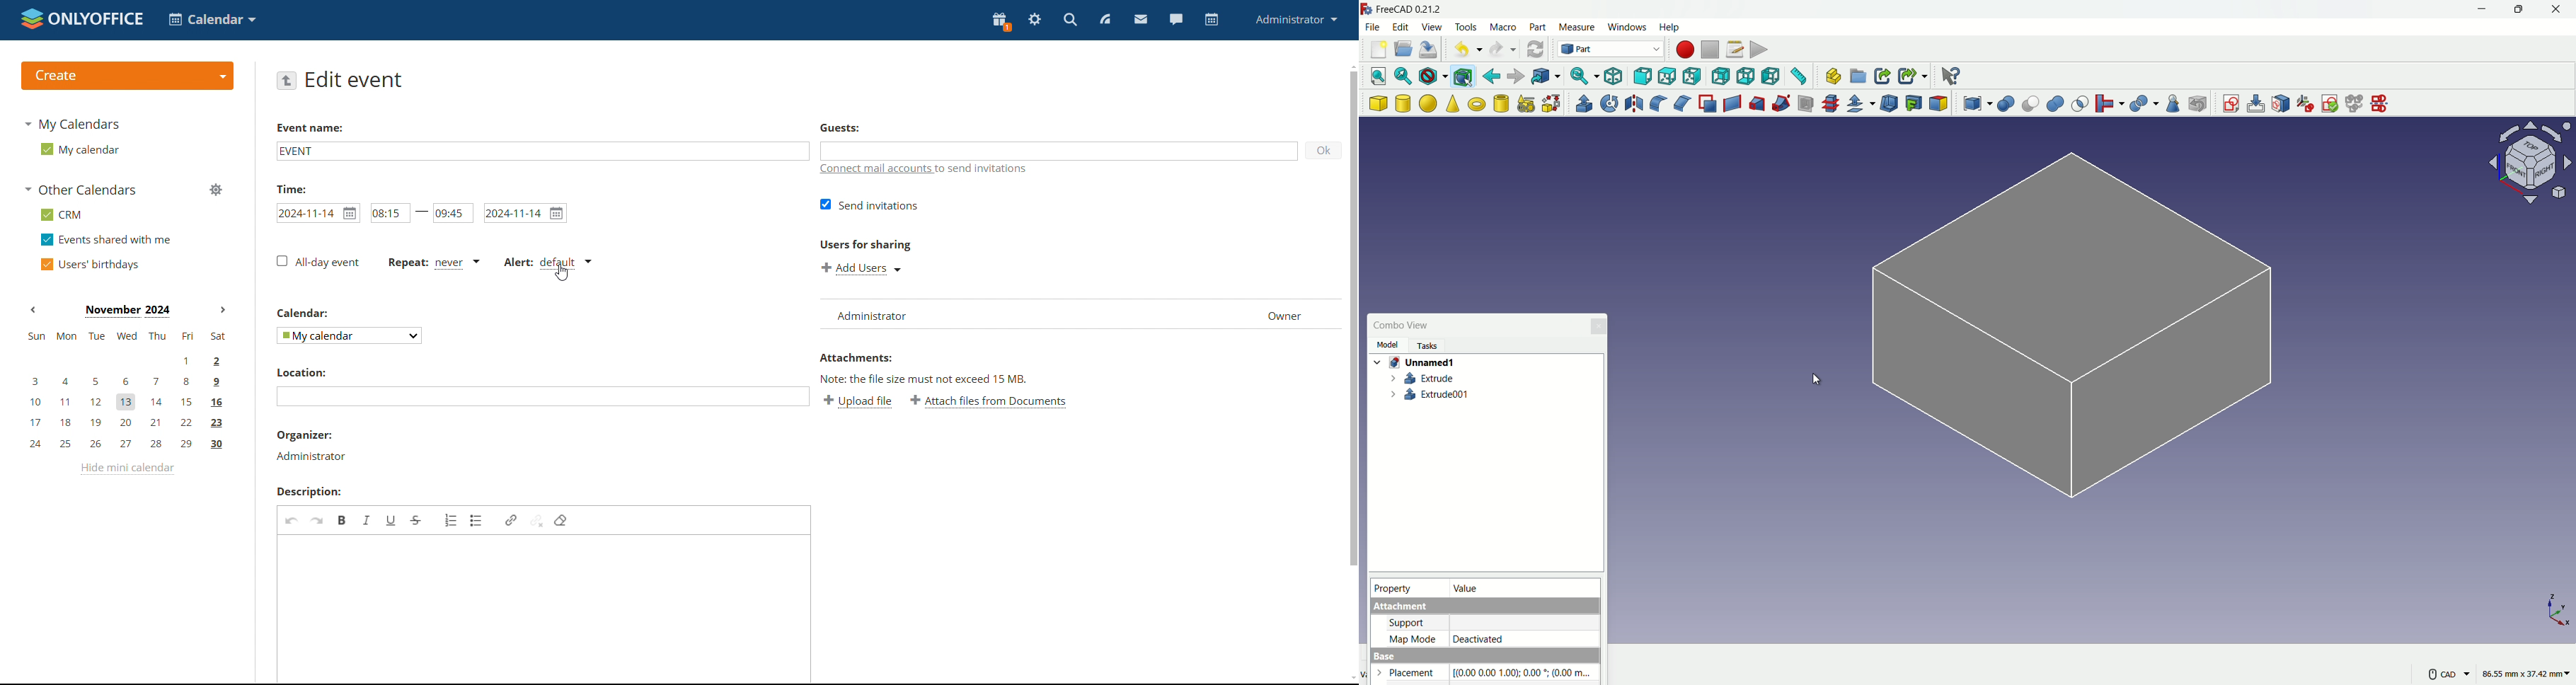 Image resolution: width=2576 pixels, height=700 pixels. Describe the element at coordinates (1781, 105) in the screenshot. I see `sweep` at that location.